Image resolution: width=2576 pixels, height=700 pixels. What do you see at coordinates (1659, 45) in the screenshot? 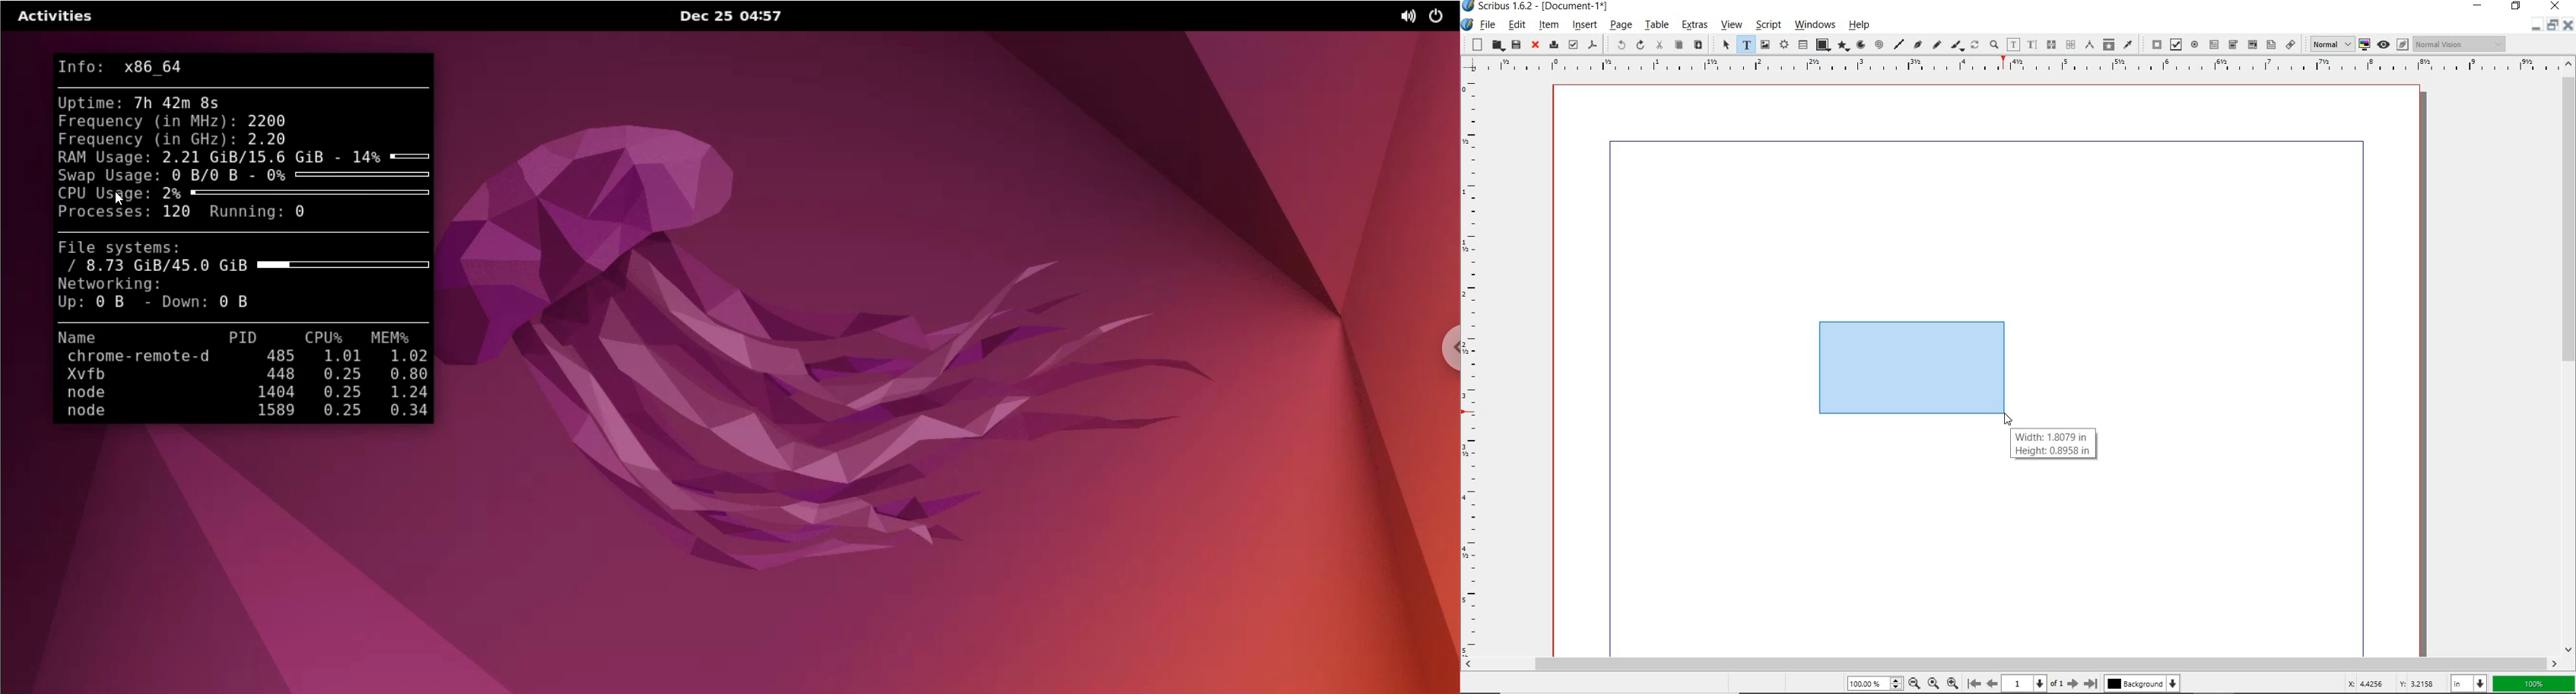
I see `cut` at bounding box center [1659, 45].